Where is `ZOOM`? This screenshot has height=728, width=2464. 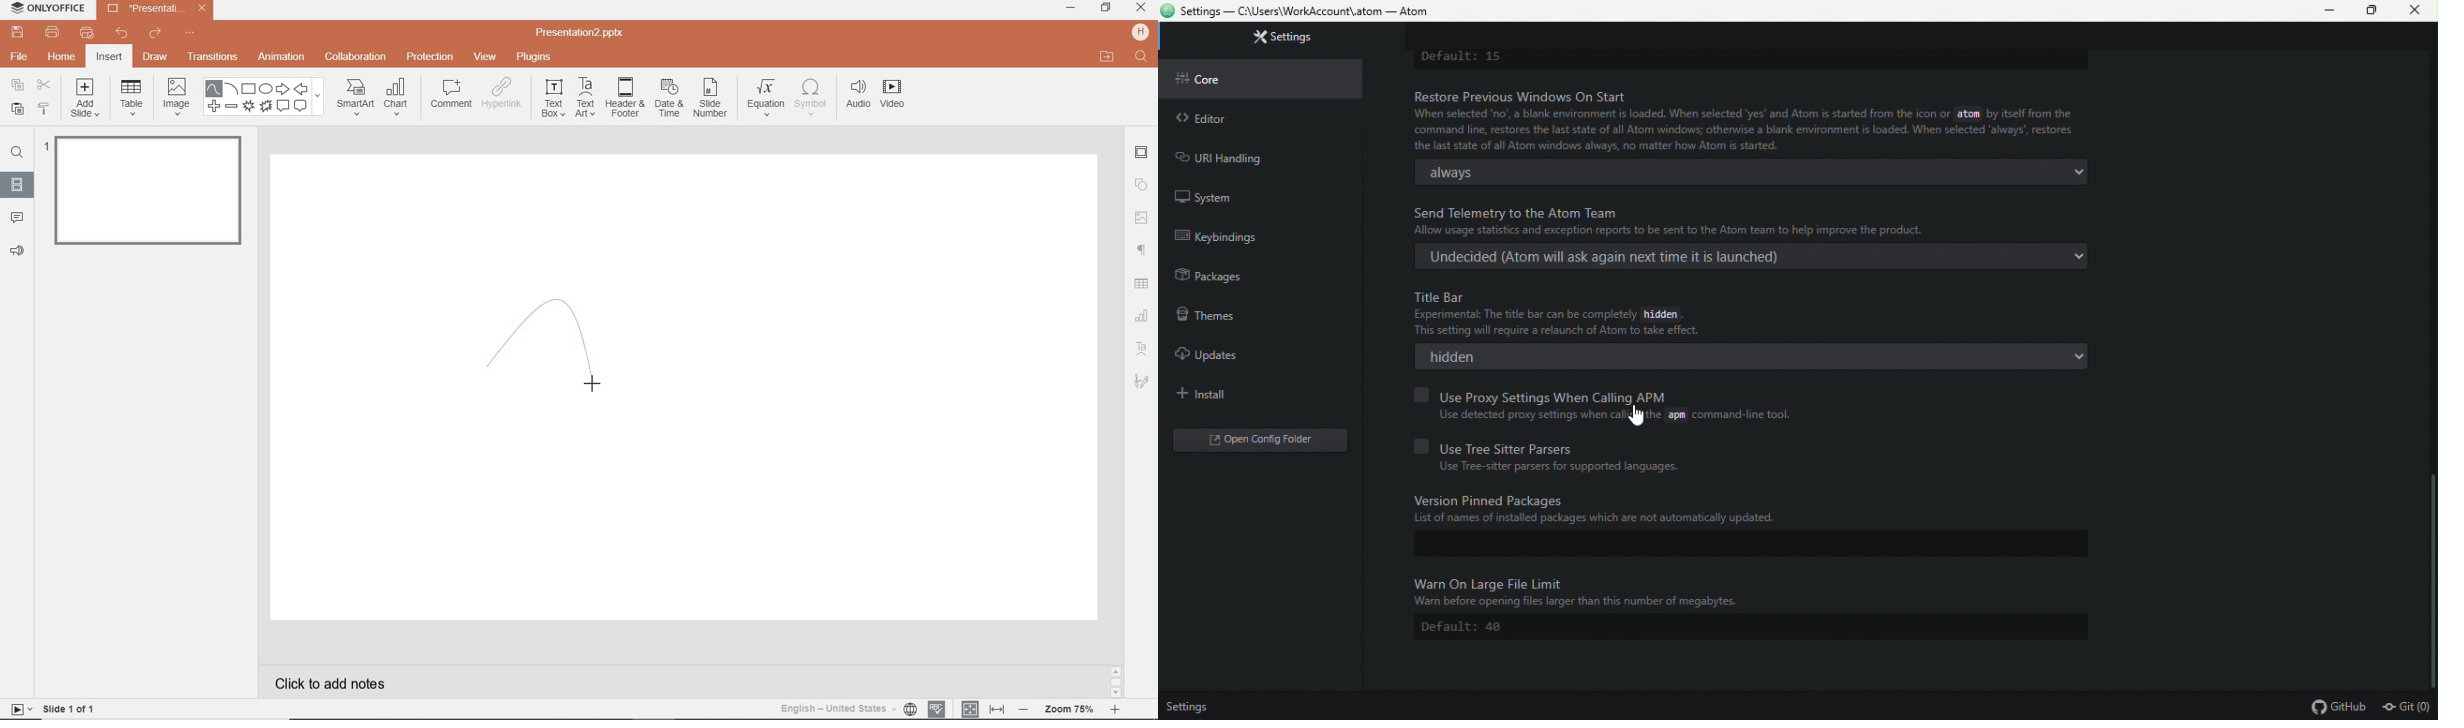
ZOOM is located at coordinates (1077, 709).